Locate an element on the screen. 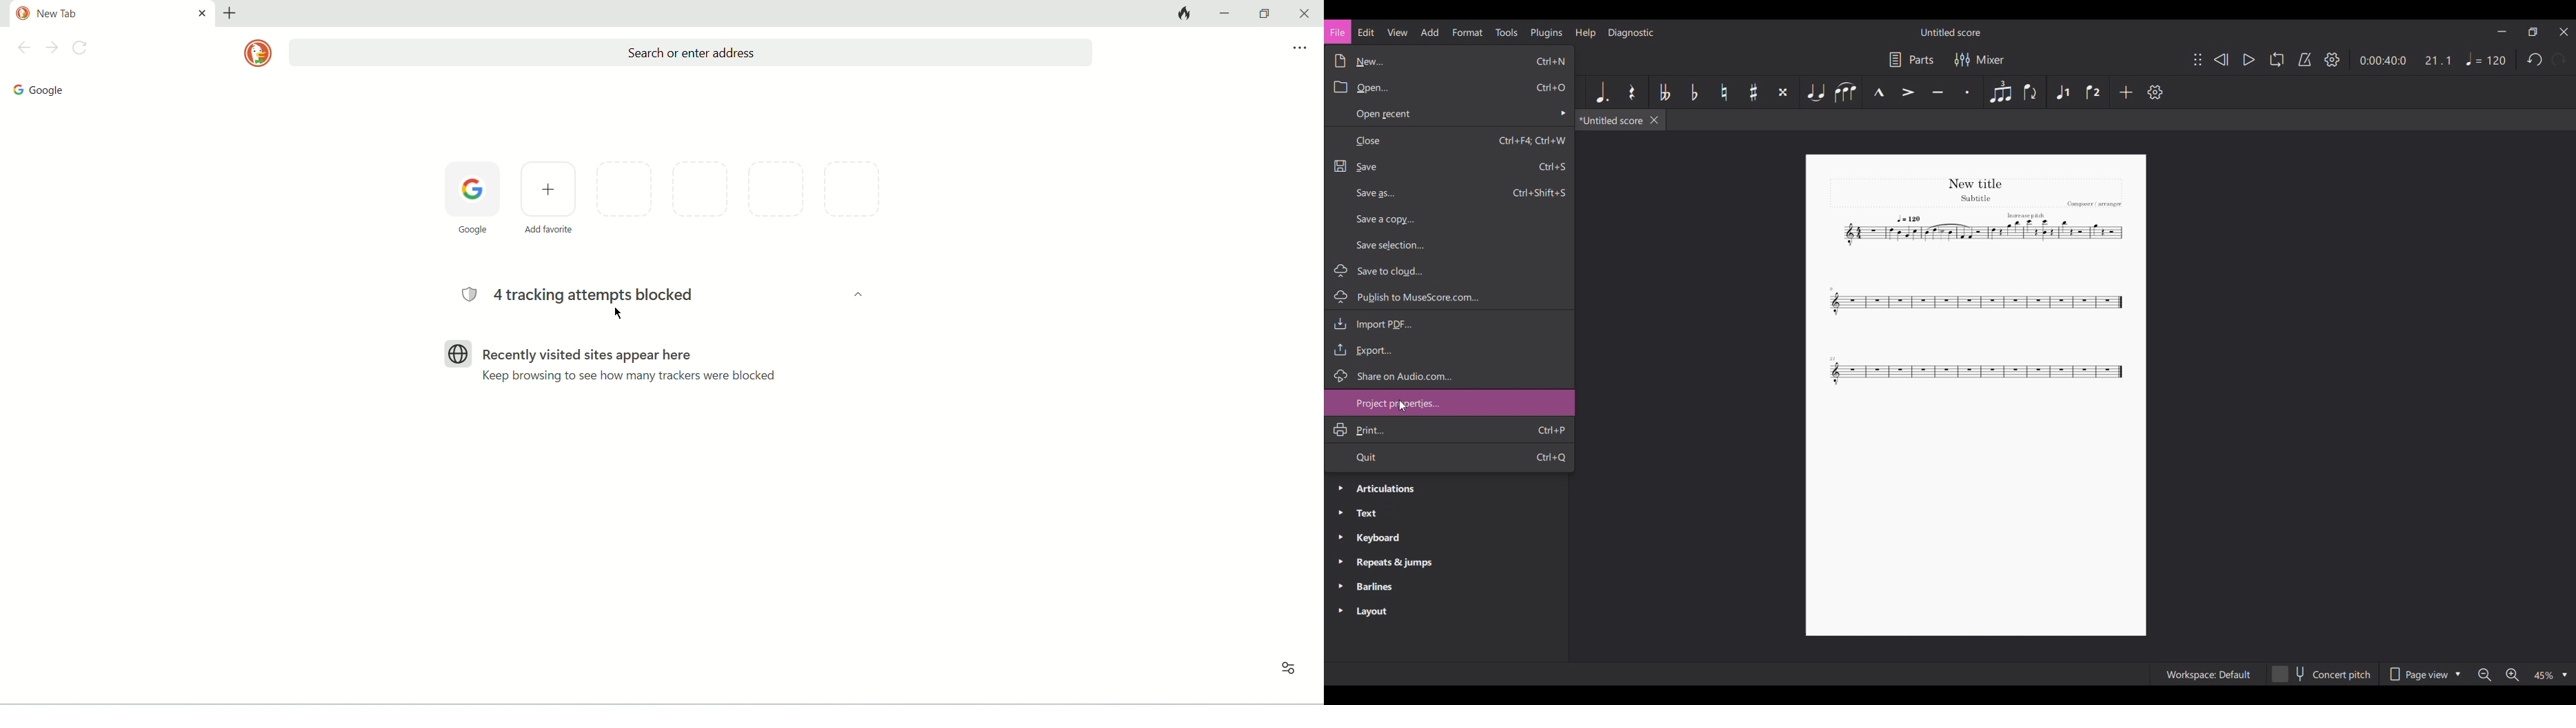 The width and height of the screenshot is (2576, 728). Concert pitch toggle is located at coordinates (2321, 674).